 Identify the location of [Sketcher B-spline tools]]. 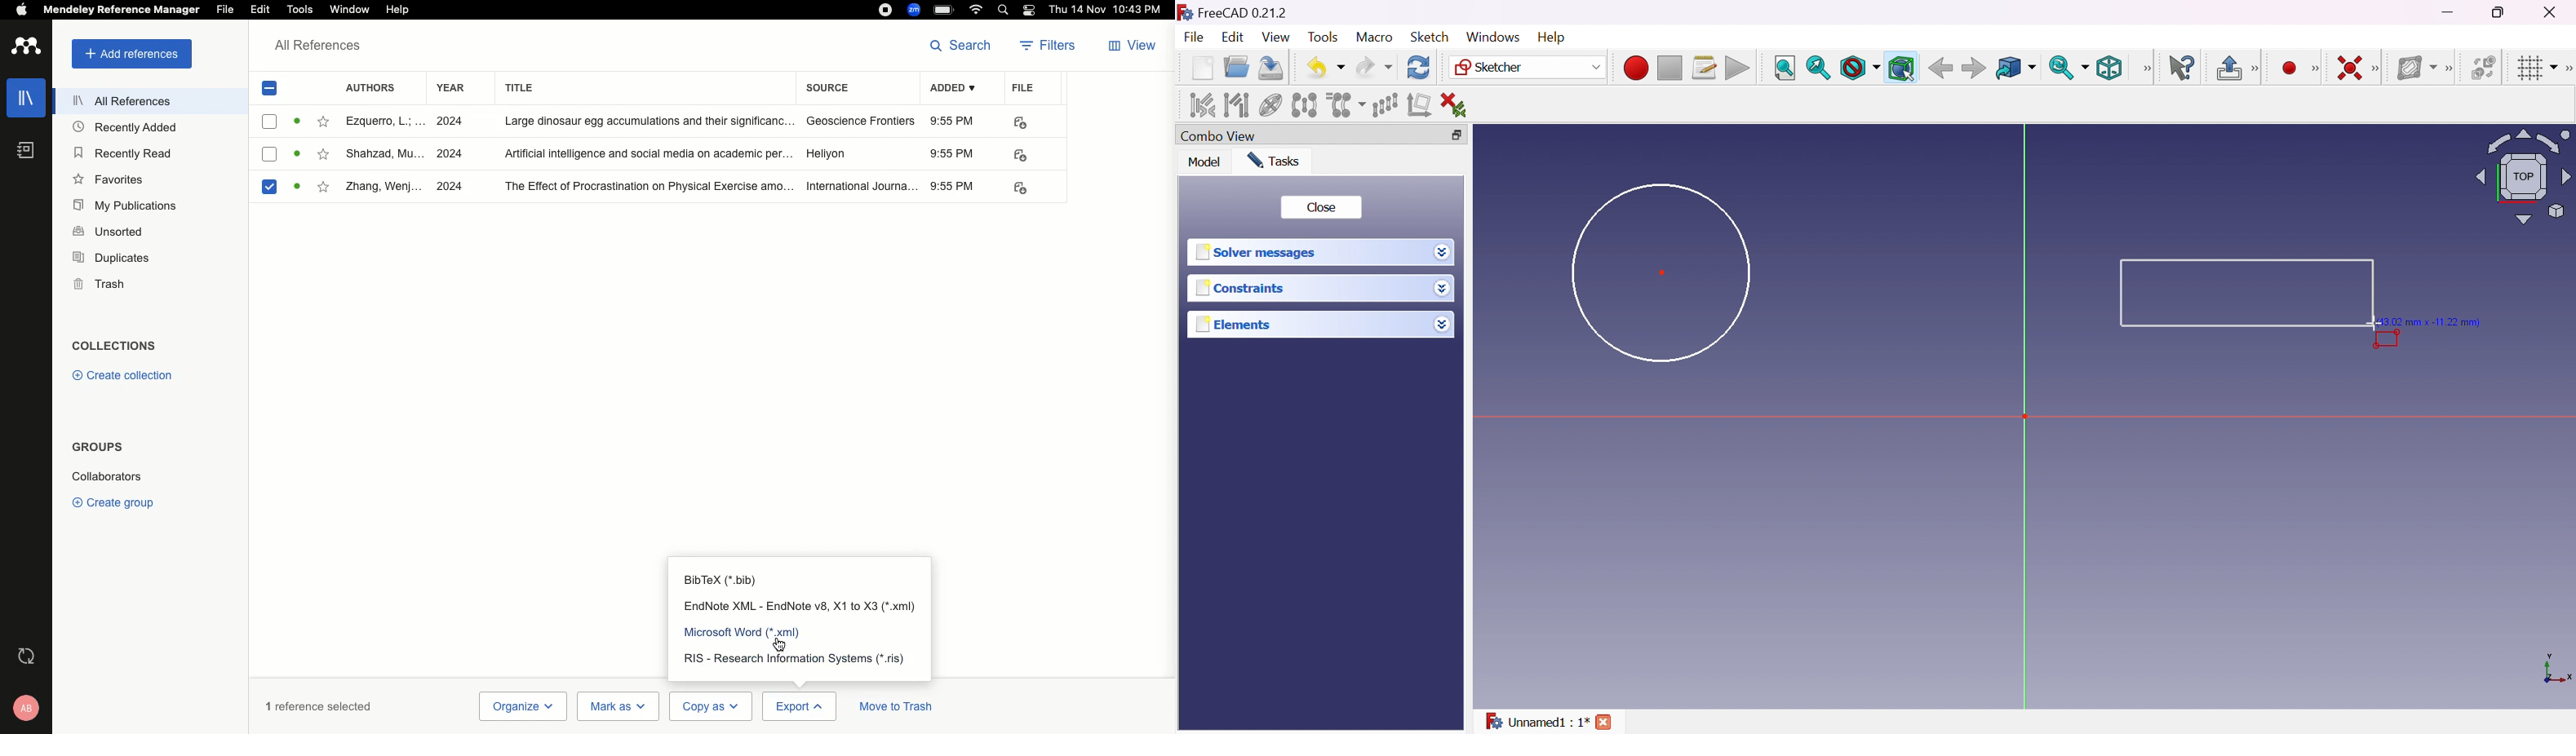
(2453, 69).